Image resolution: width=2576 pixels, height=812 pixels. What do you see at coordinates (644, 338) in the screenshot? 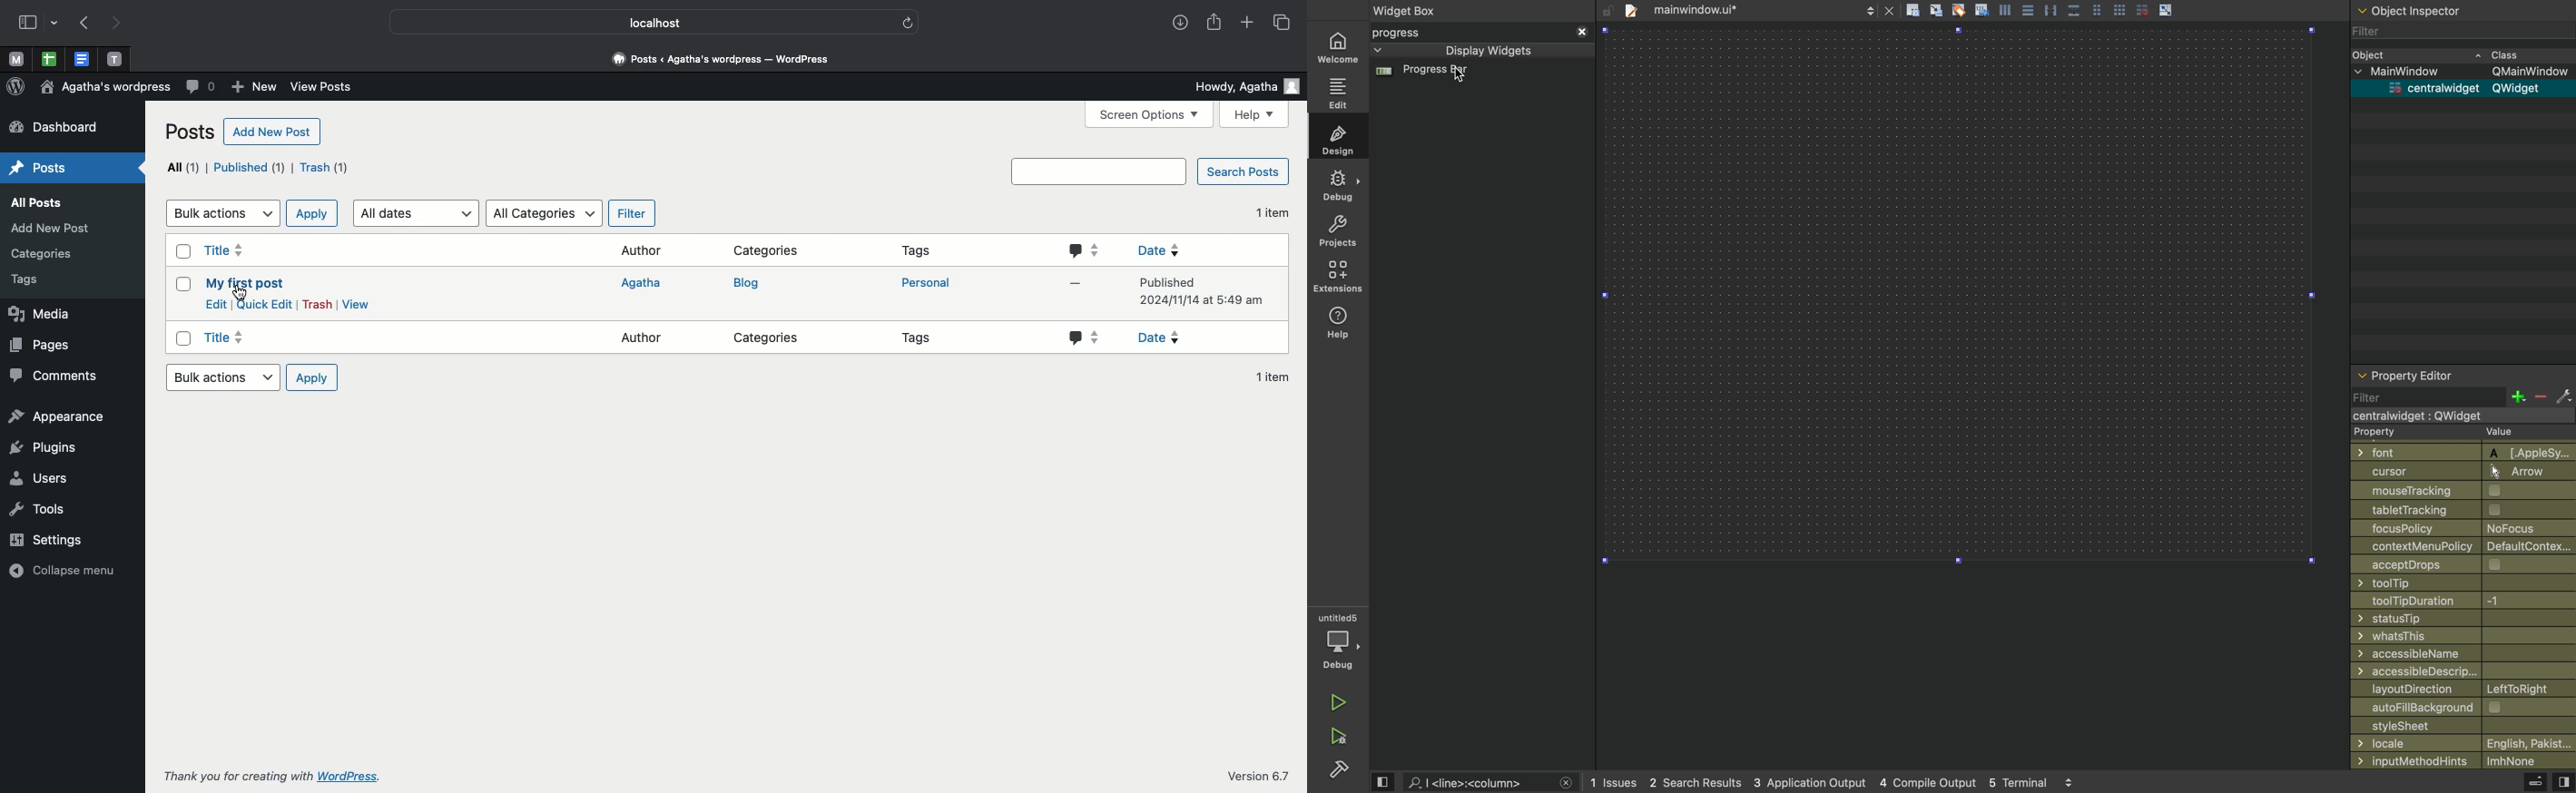
I see `Author` at bounding box center [644, 338].